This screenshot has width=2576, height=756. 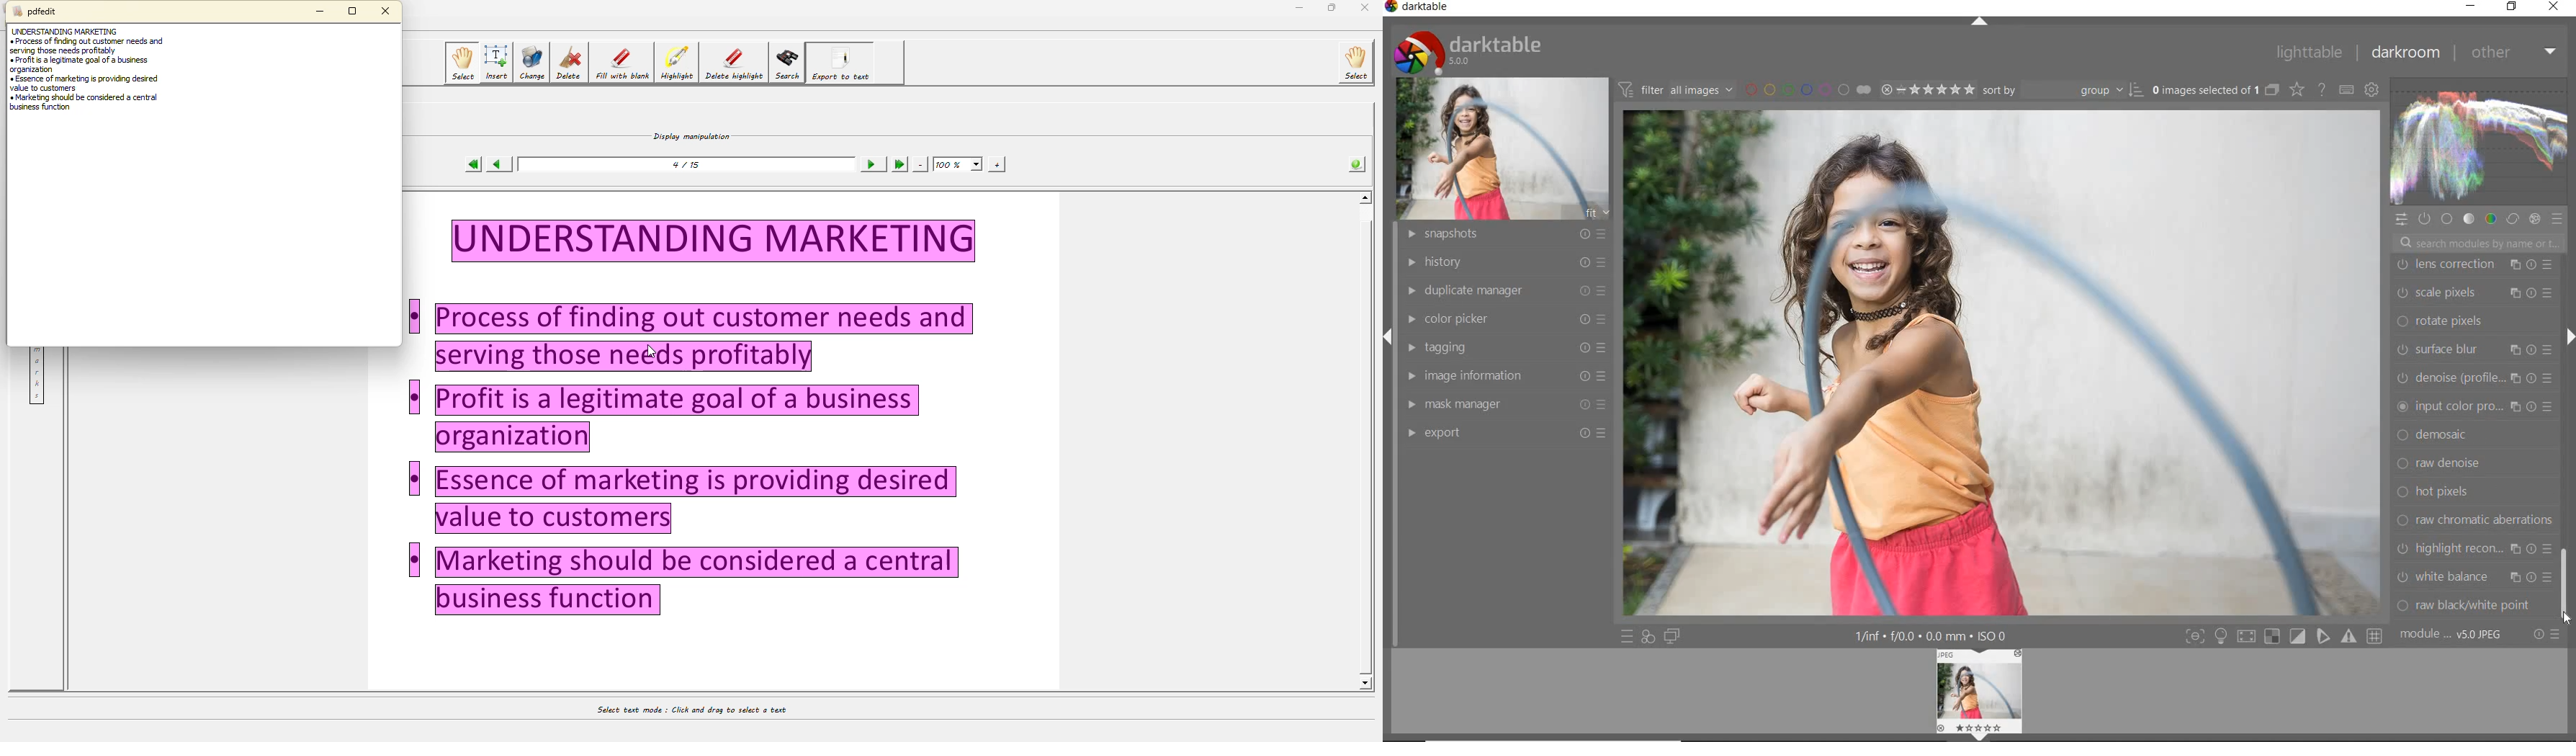 What do you see at coordinates (2426, 220) in the screenshot?
I see `show only active module` at bounding box center [2426, 220].